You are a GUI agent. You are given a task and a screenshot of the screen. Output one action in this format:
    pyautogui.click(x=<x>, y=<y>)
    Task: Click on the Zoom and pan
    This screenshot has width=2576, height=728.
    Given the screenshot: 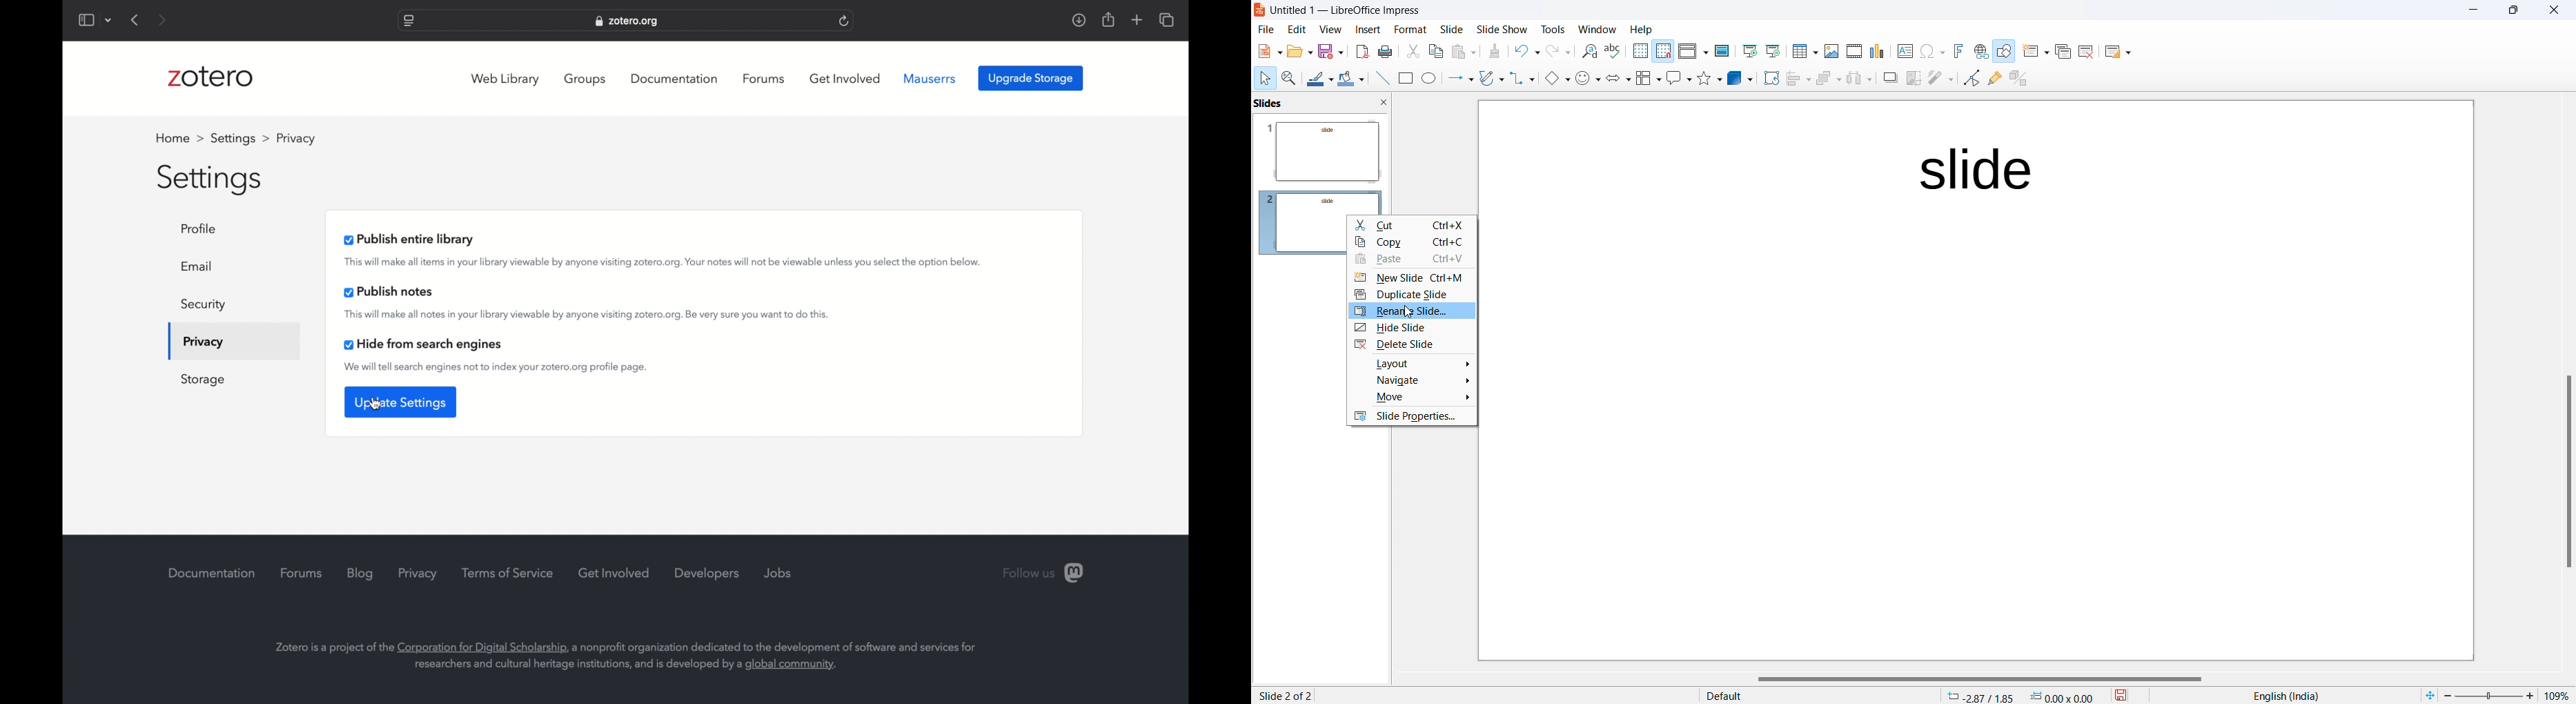 What is the action you would take?
    pyautogui.click(x=1287, y=77)
    